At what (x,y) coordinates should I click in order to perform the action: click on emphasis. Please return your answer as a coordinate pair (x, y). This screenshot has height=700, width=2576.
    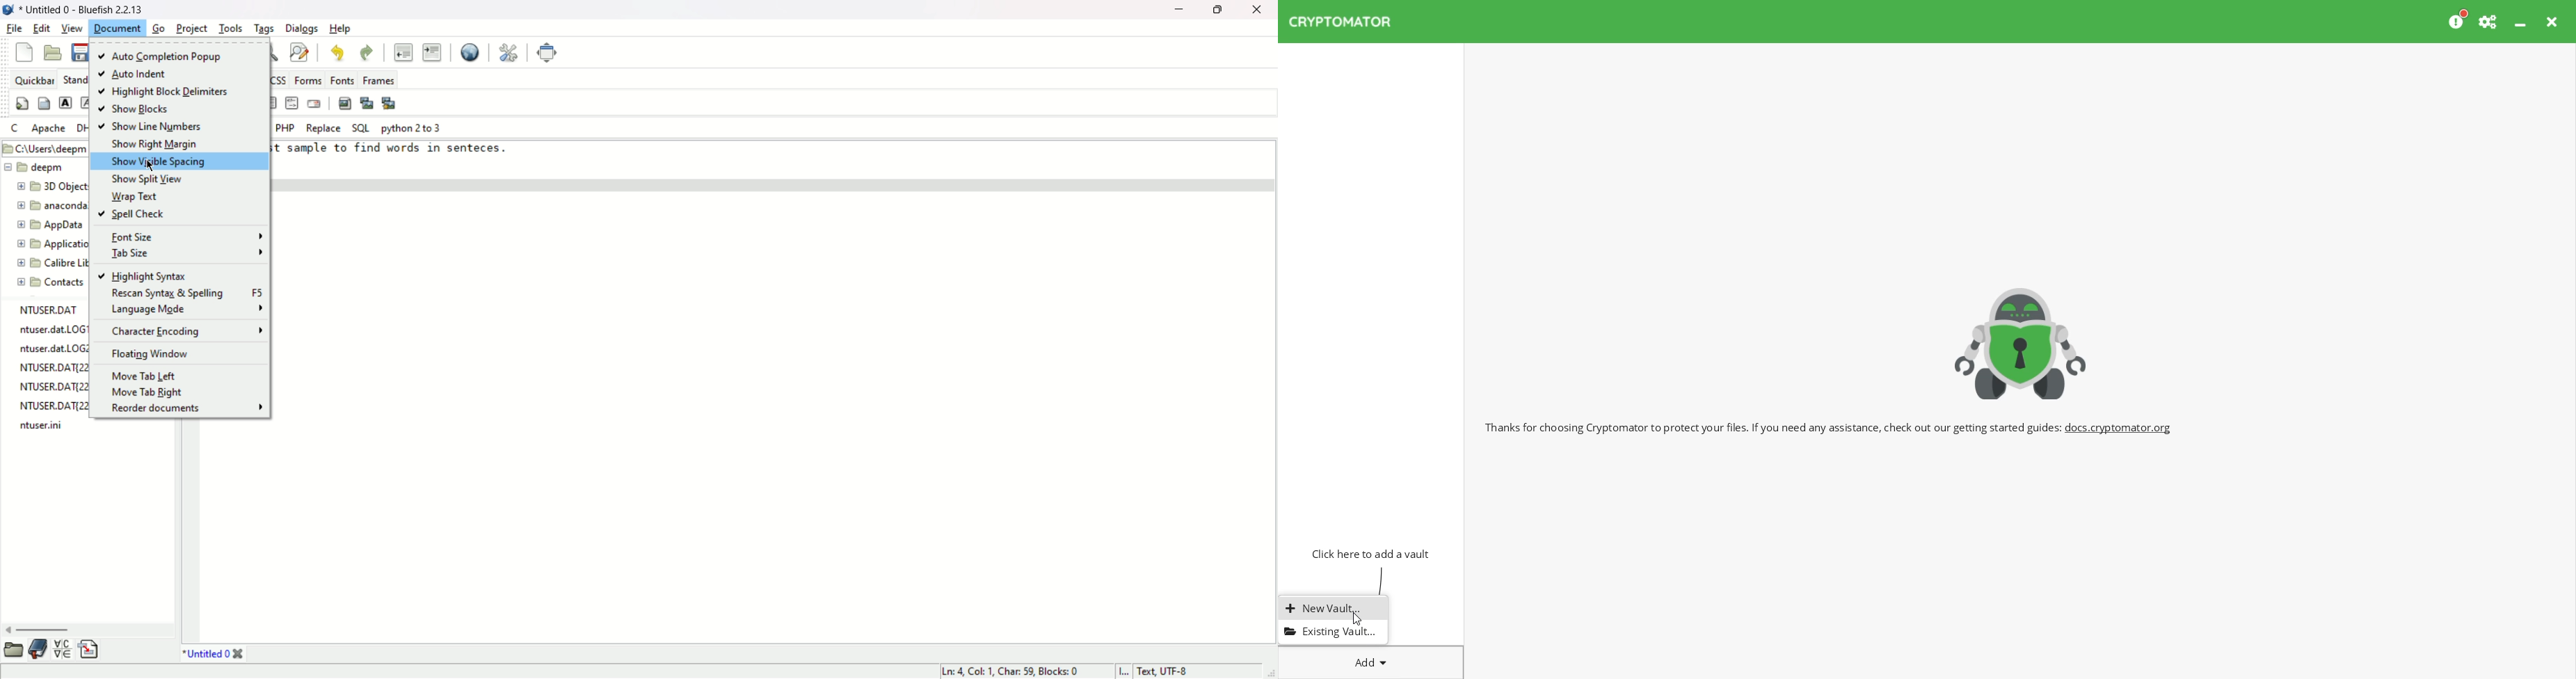
    Looking at the image, I should click on (84, 103).